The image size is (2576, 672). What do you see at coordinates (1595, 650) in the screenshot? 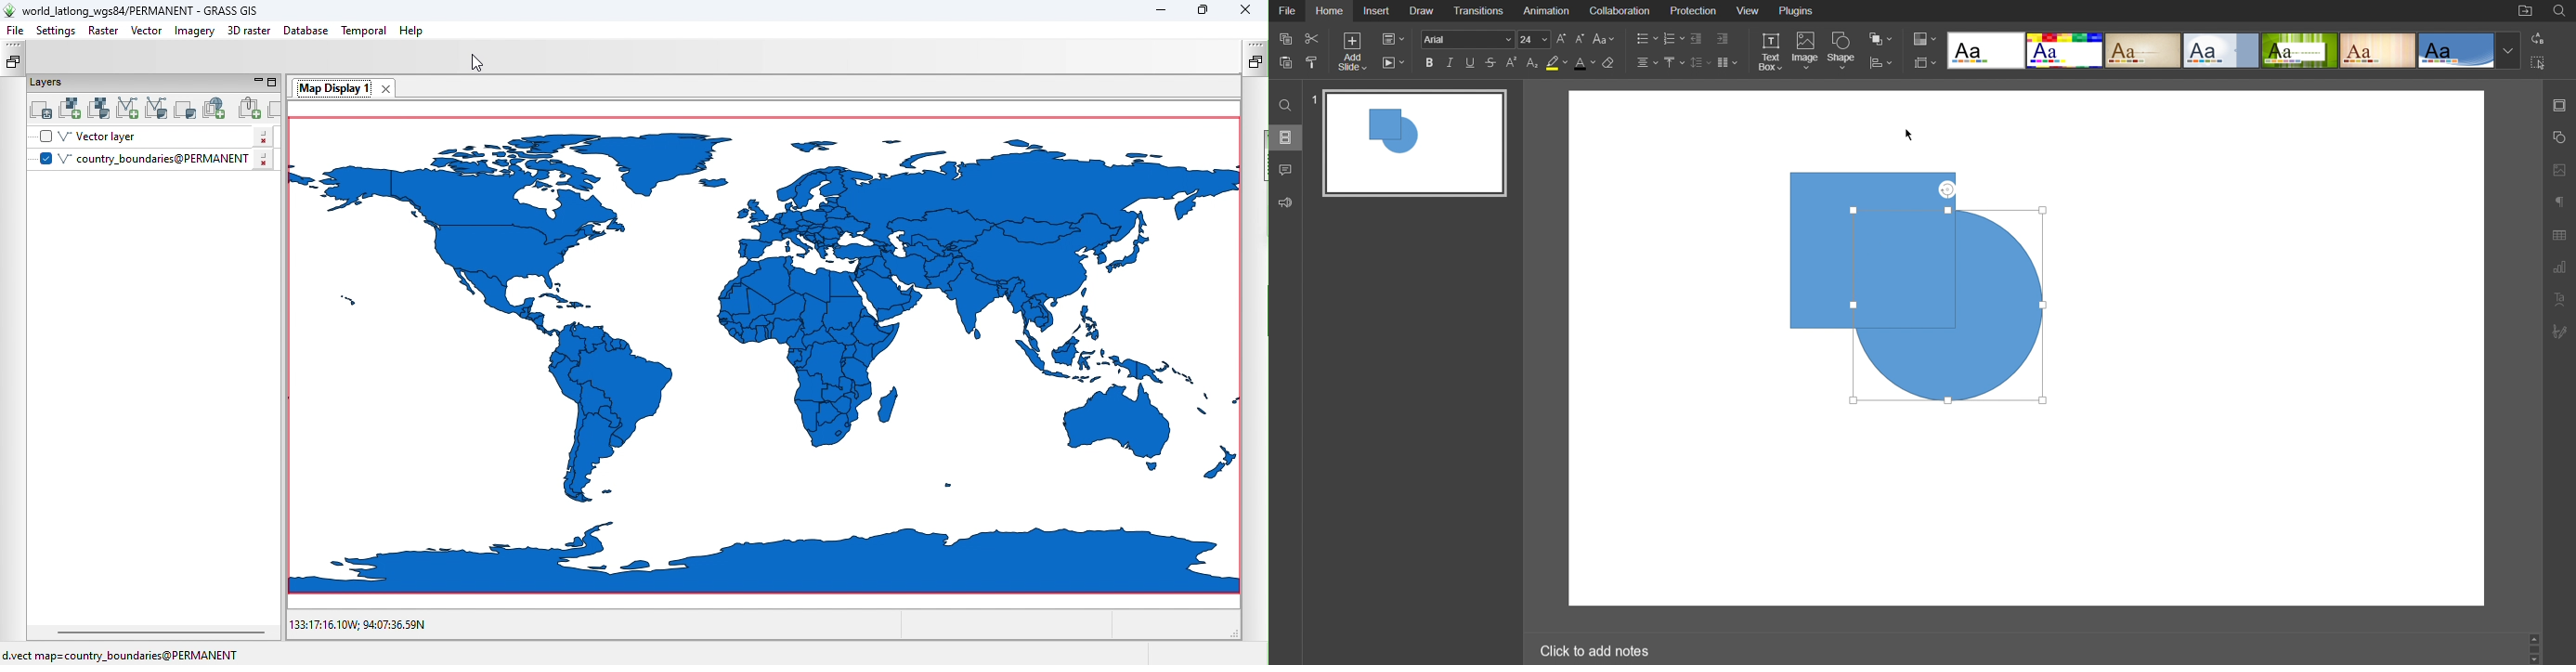
I see `Click to add notes` at bounding box center [1595, 650].